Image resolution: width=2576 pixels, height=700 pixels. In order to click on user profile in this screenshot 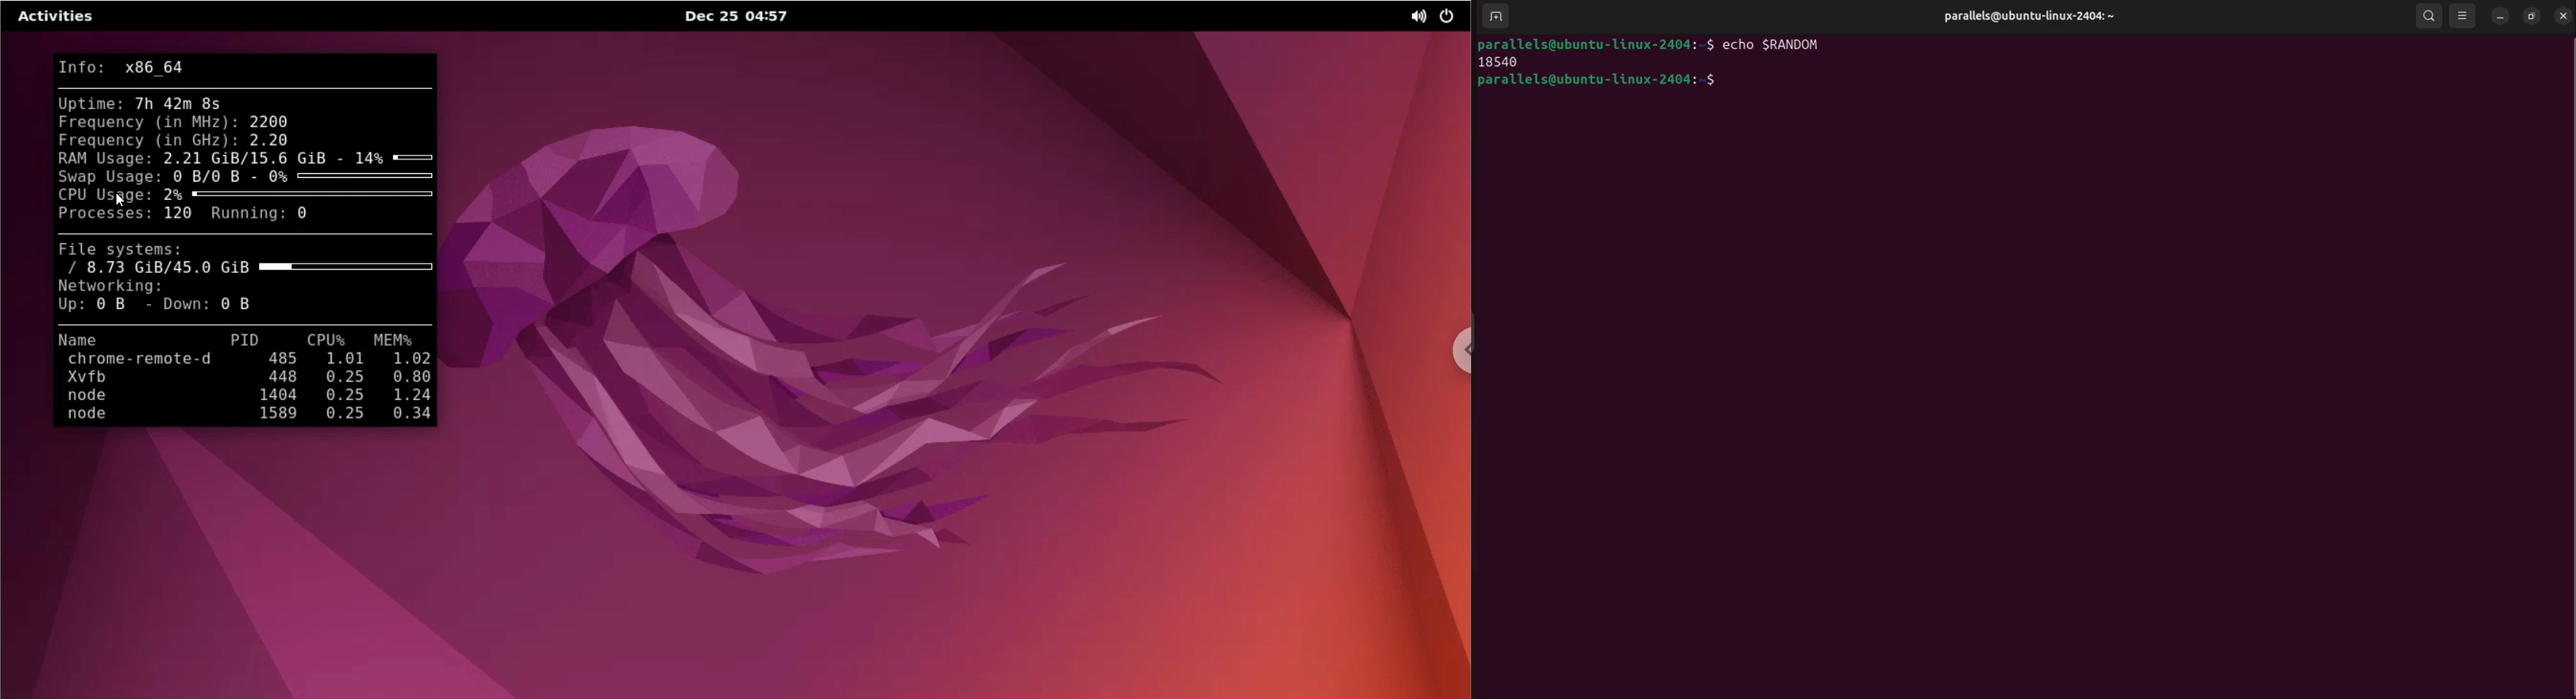, I will do `click(2024, 19)`.